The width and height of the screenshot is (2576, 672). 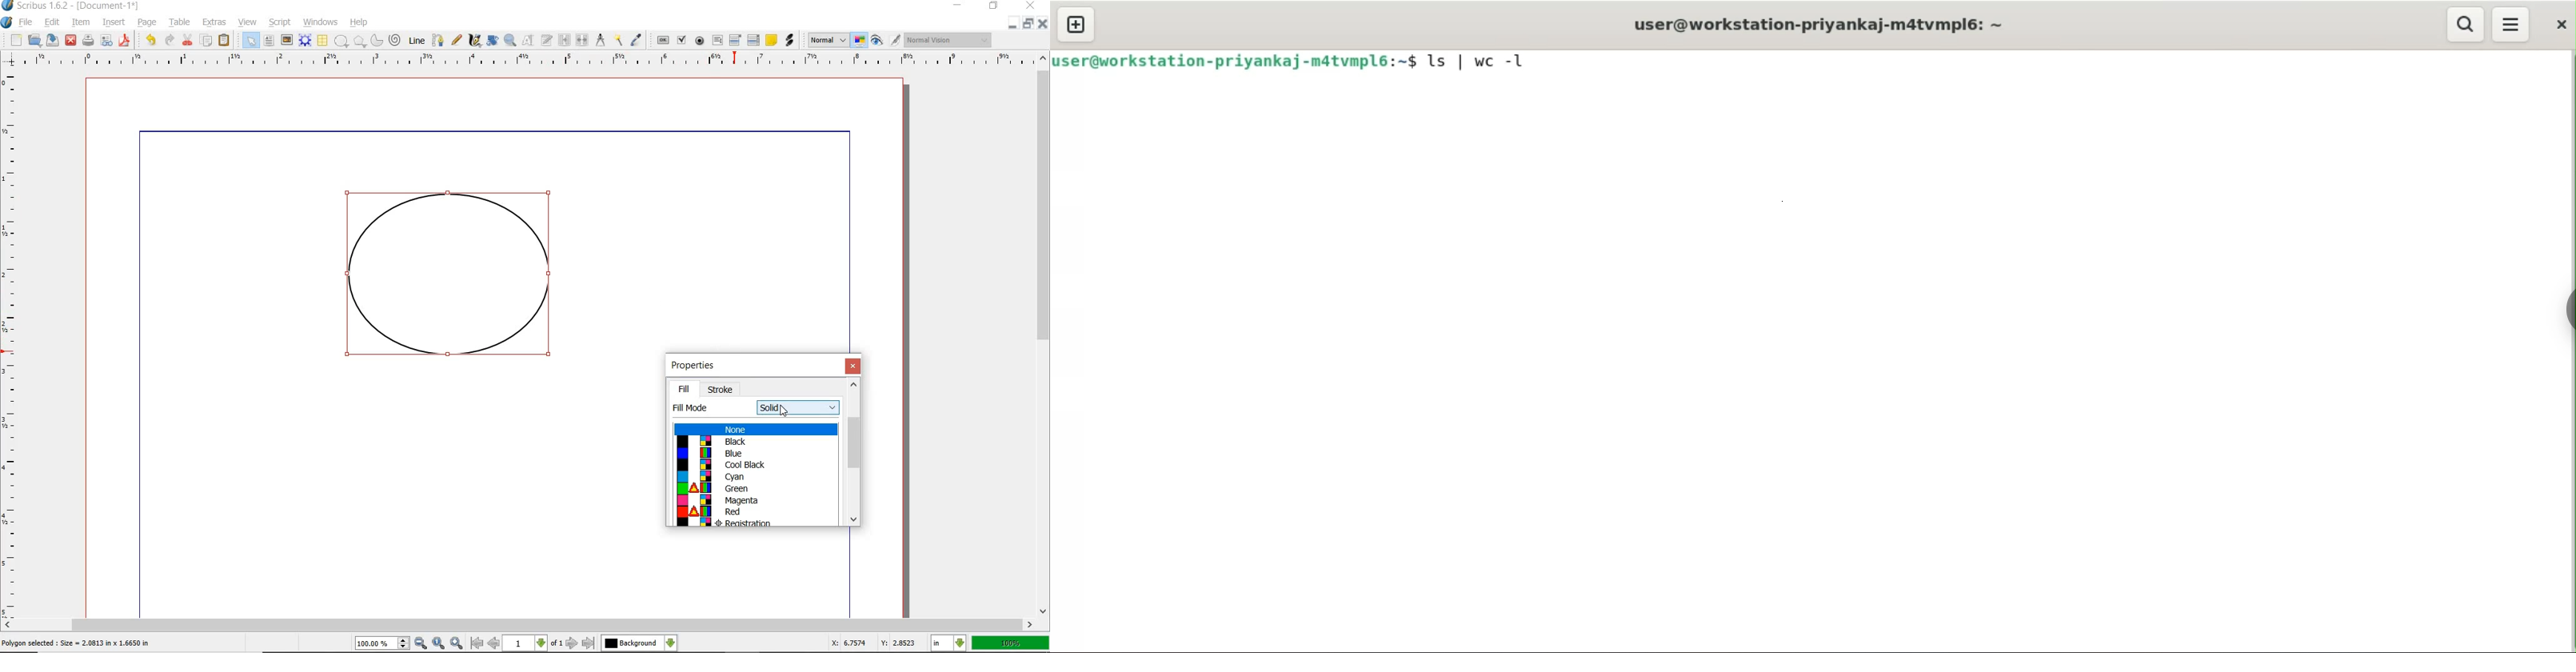 What do you see at coordinates (251, 41) in the screenshot?
I see `SELECT` at bounding box center [251, 41].